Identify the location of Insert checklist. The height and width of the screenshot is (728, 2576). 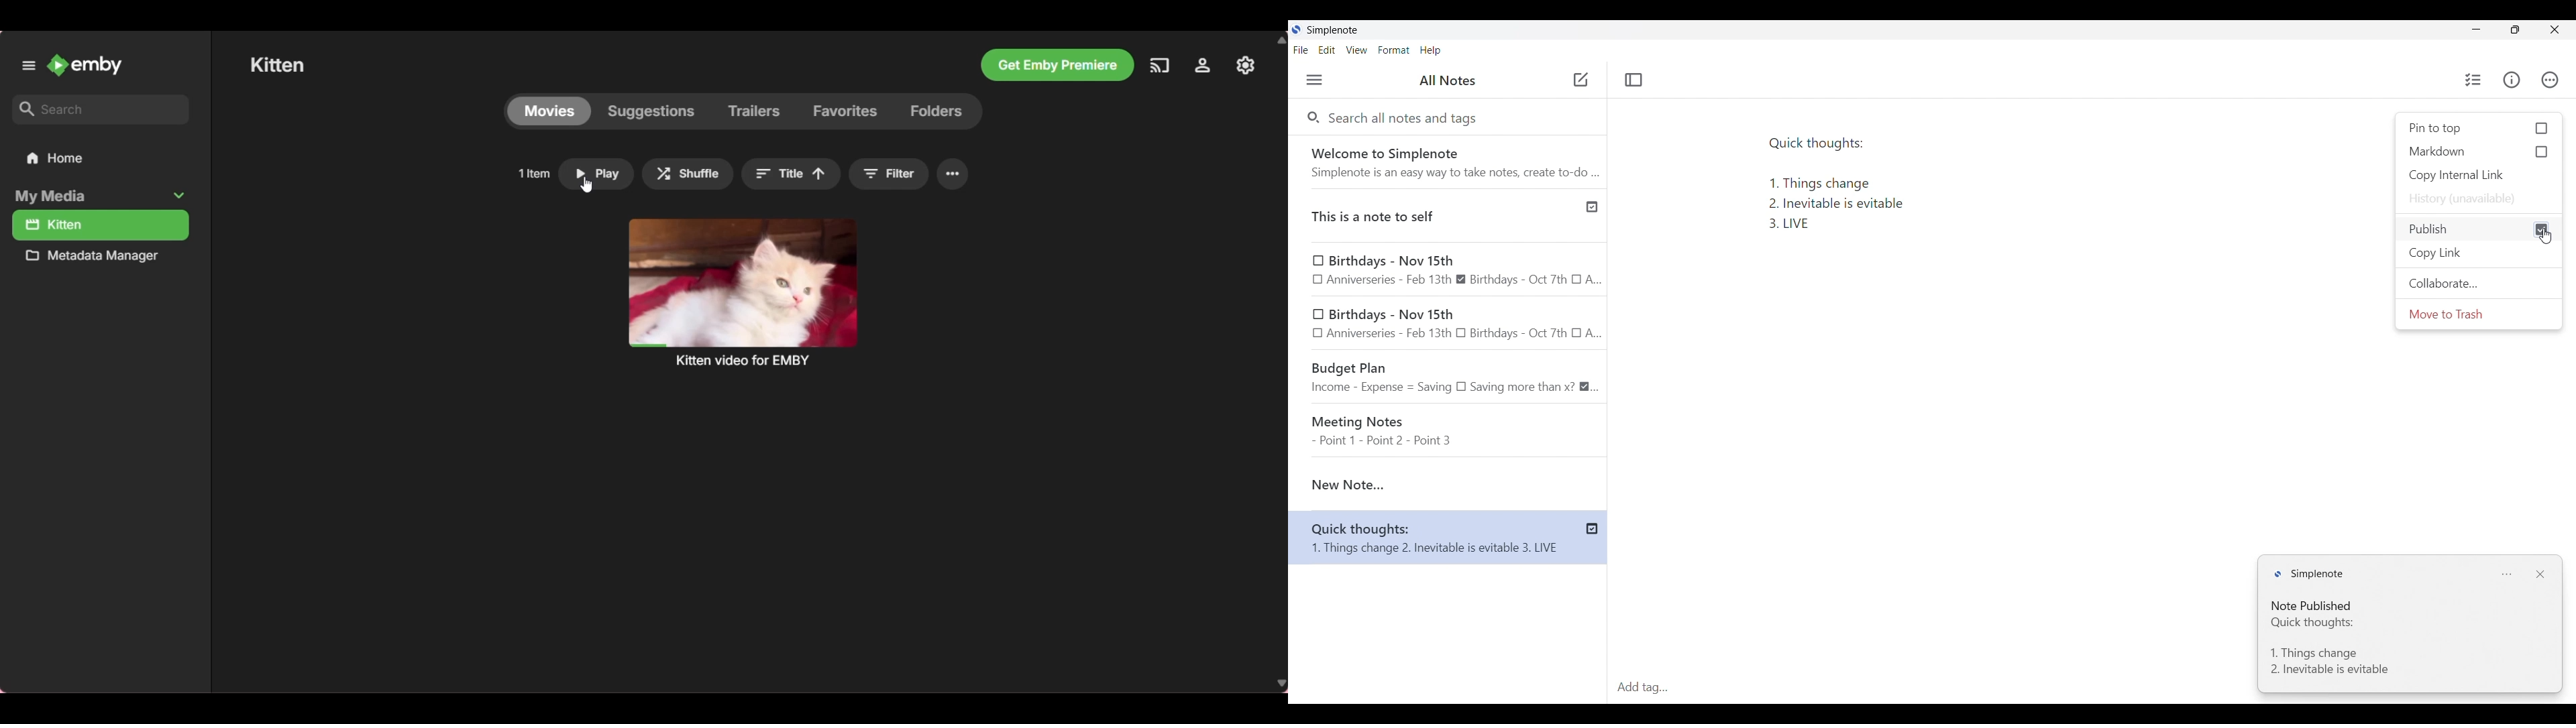
(2473, 80).